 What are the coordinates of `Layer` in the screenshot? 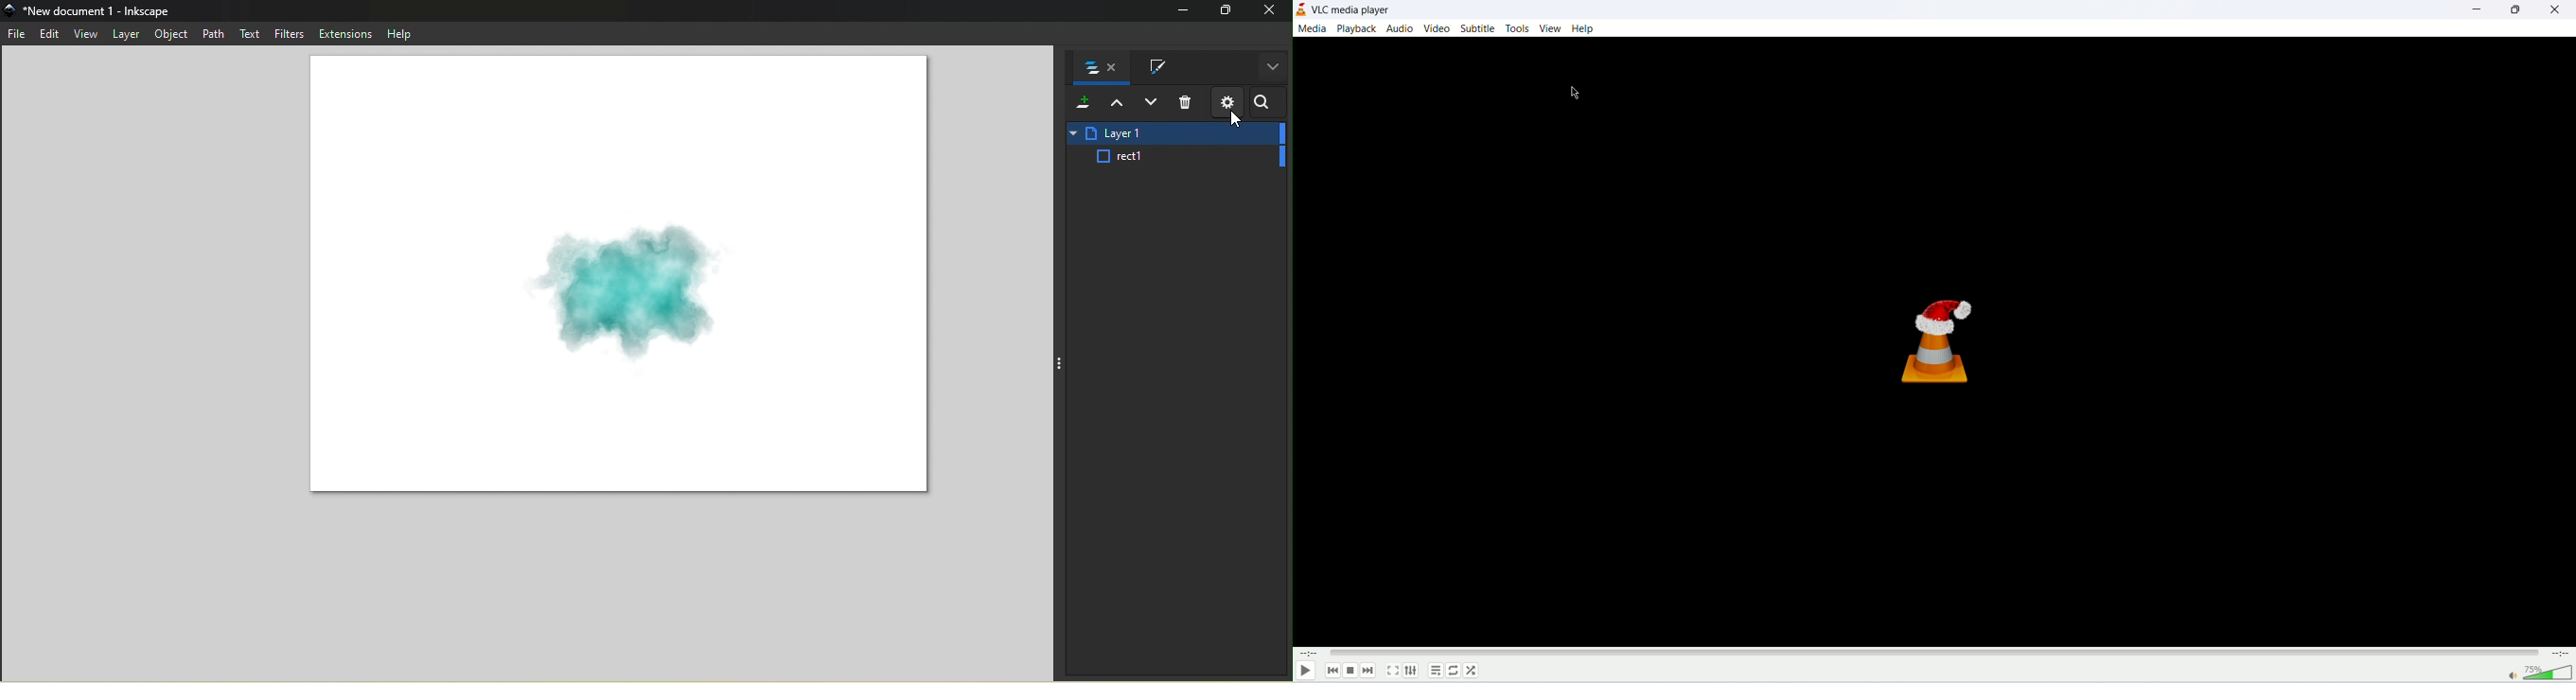 It's located at (1173, 157).